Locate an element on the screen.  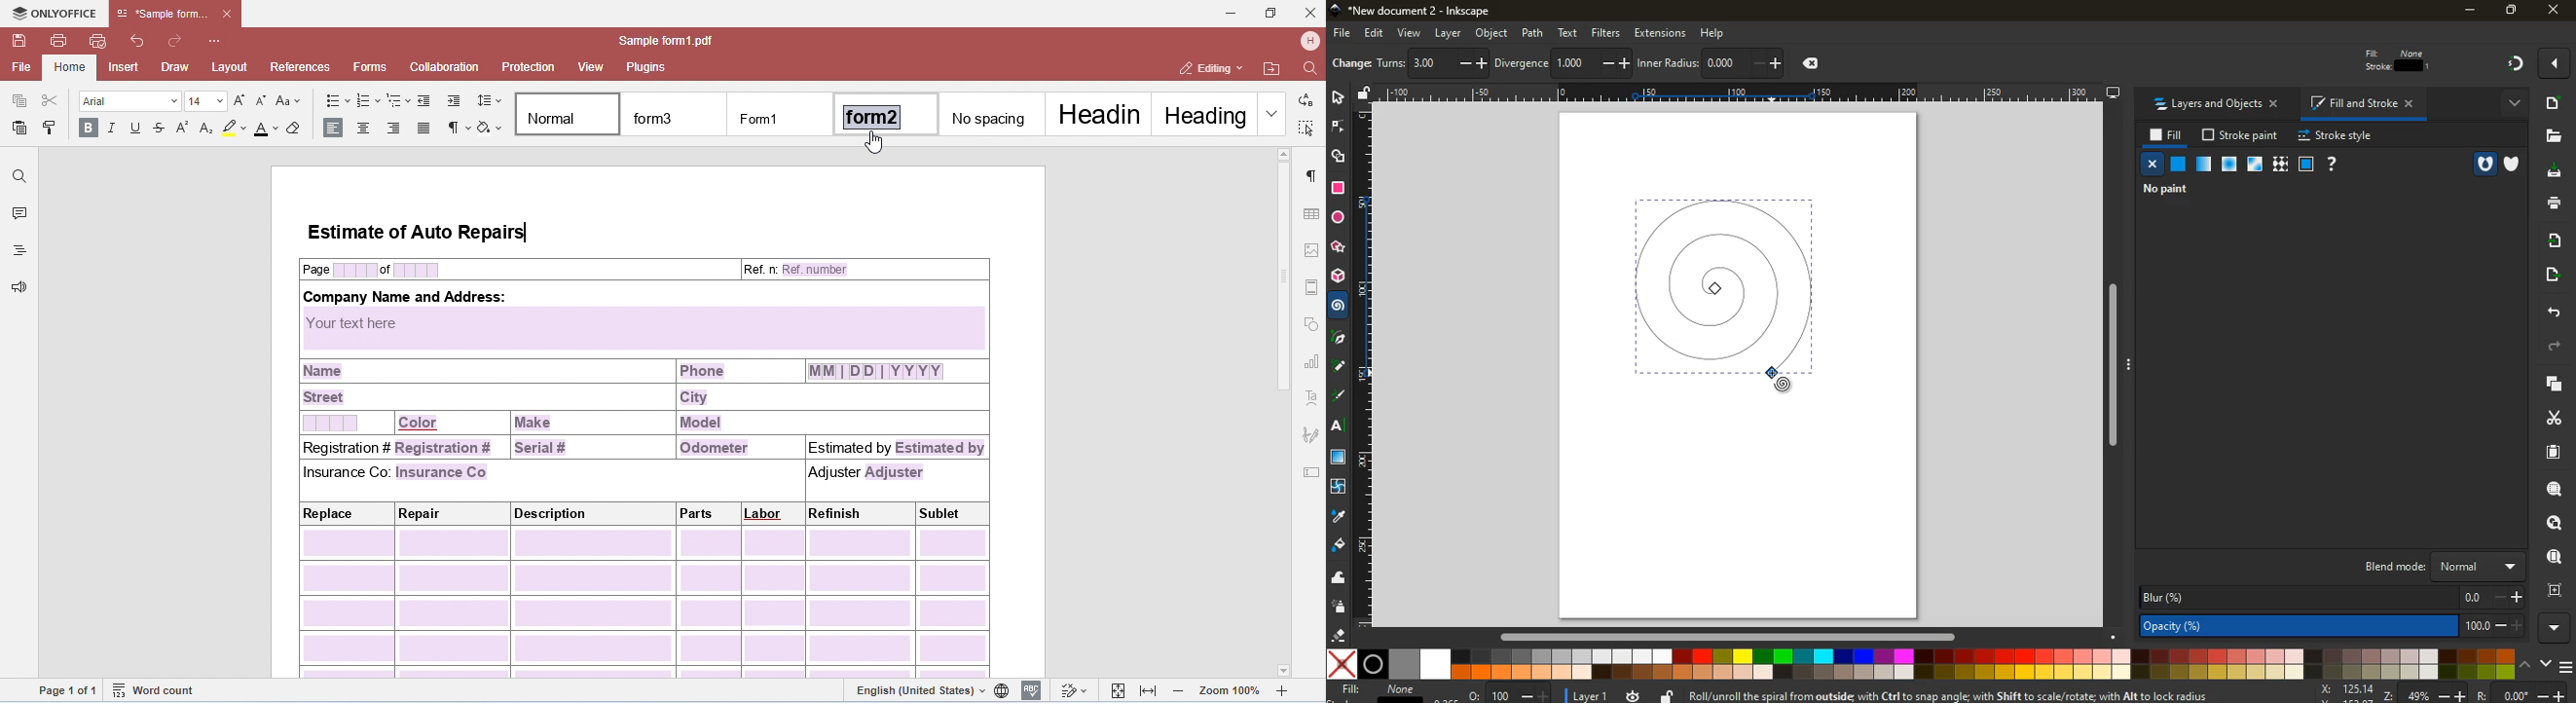
unlock is located at coordinates (1361, 95).